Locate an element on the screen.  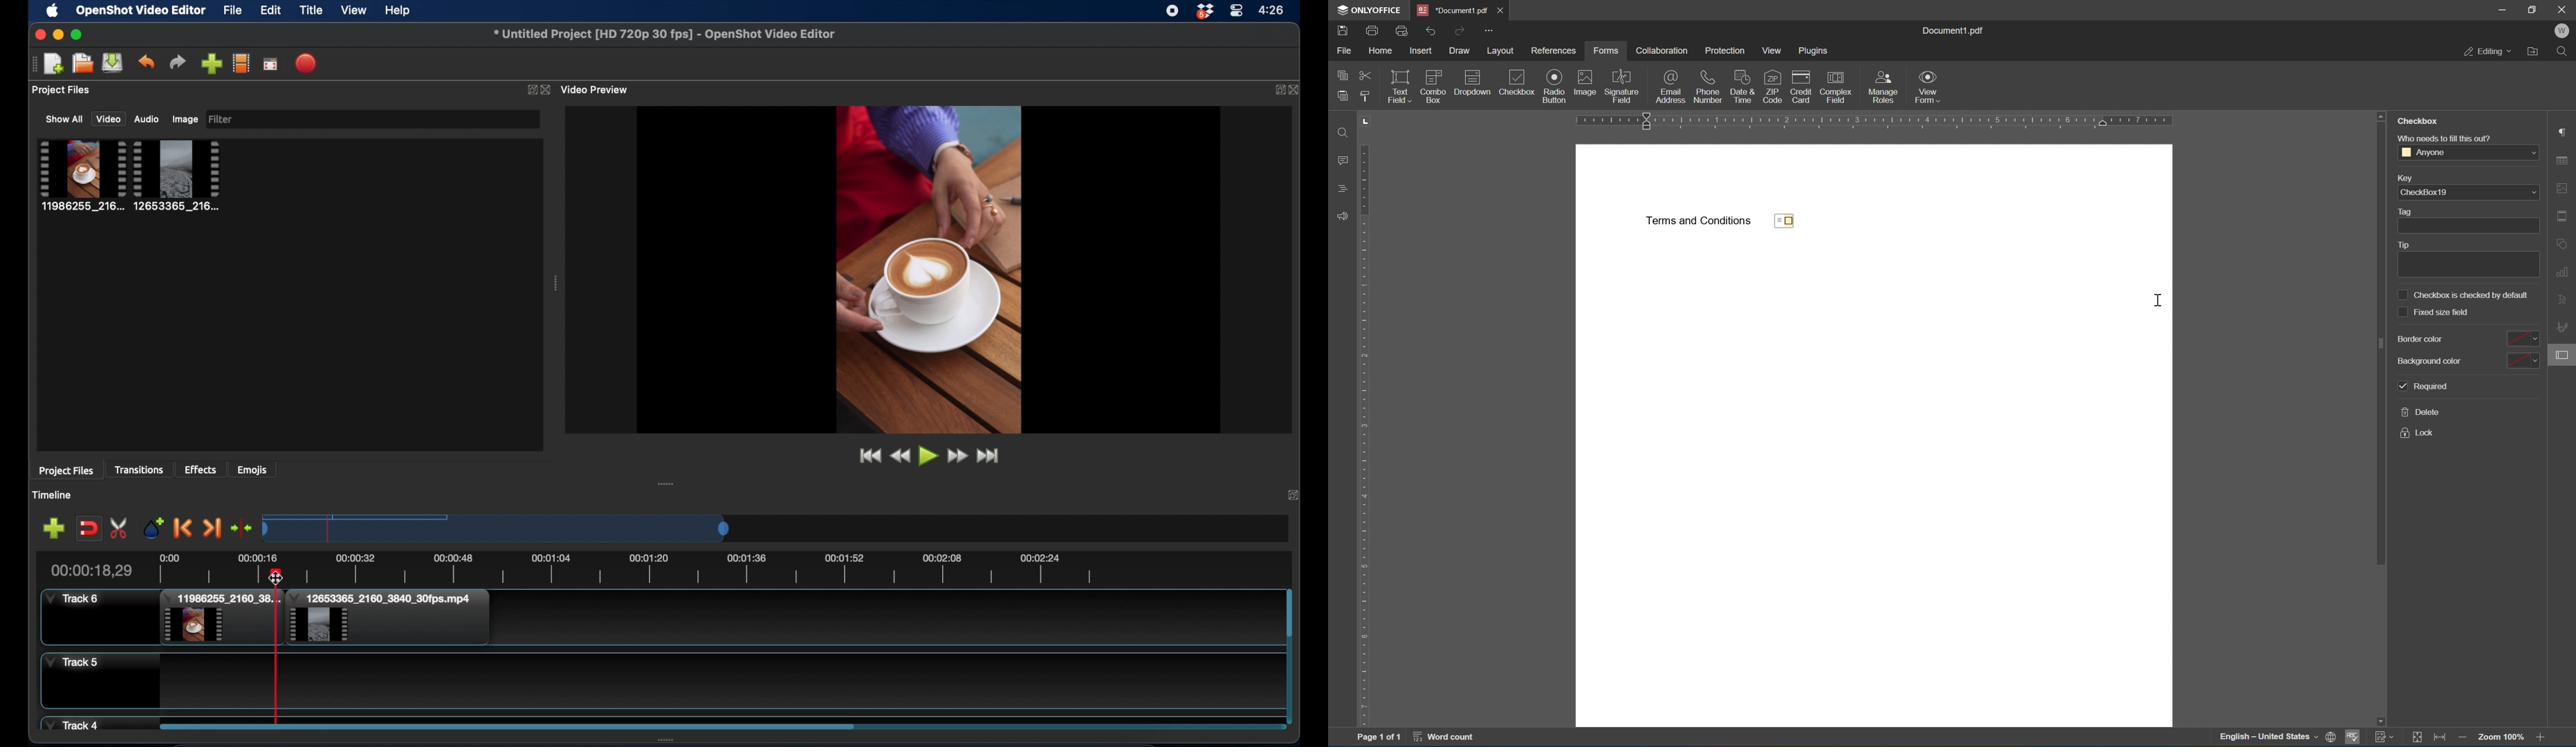
minimize is located at coordinates (2499, 7).